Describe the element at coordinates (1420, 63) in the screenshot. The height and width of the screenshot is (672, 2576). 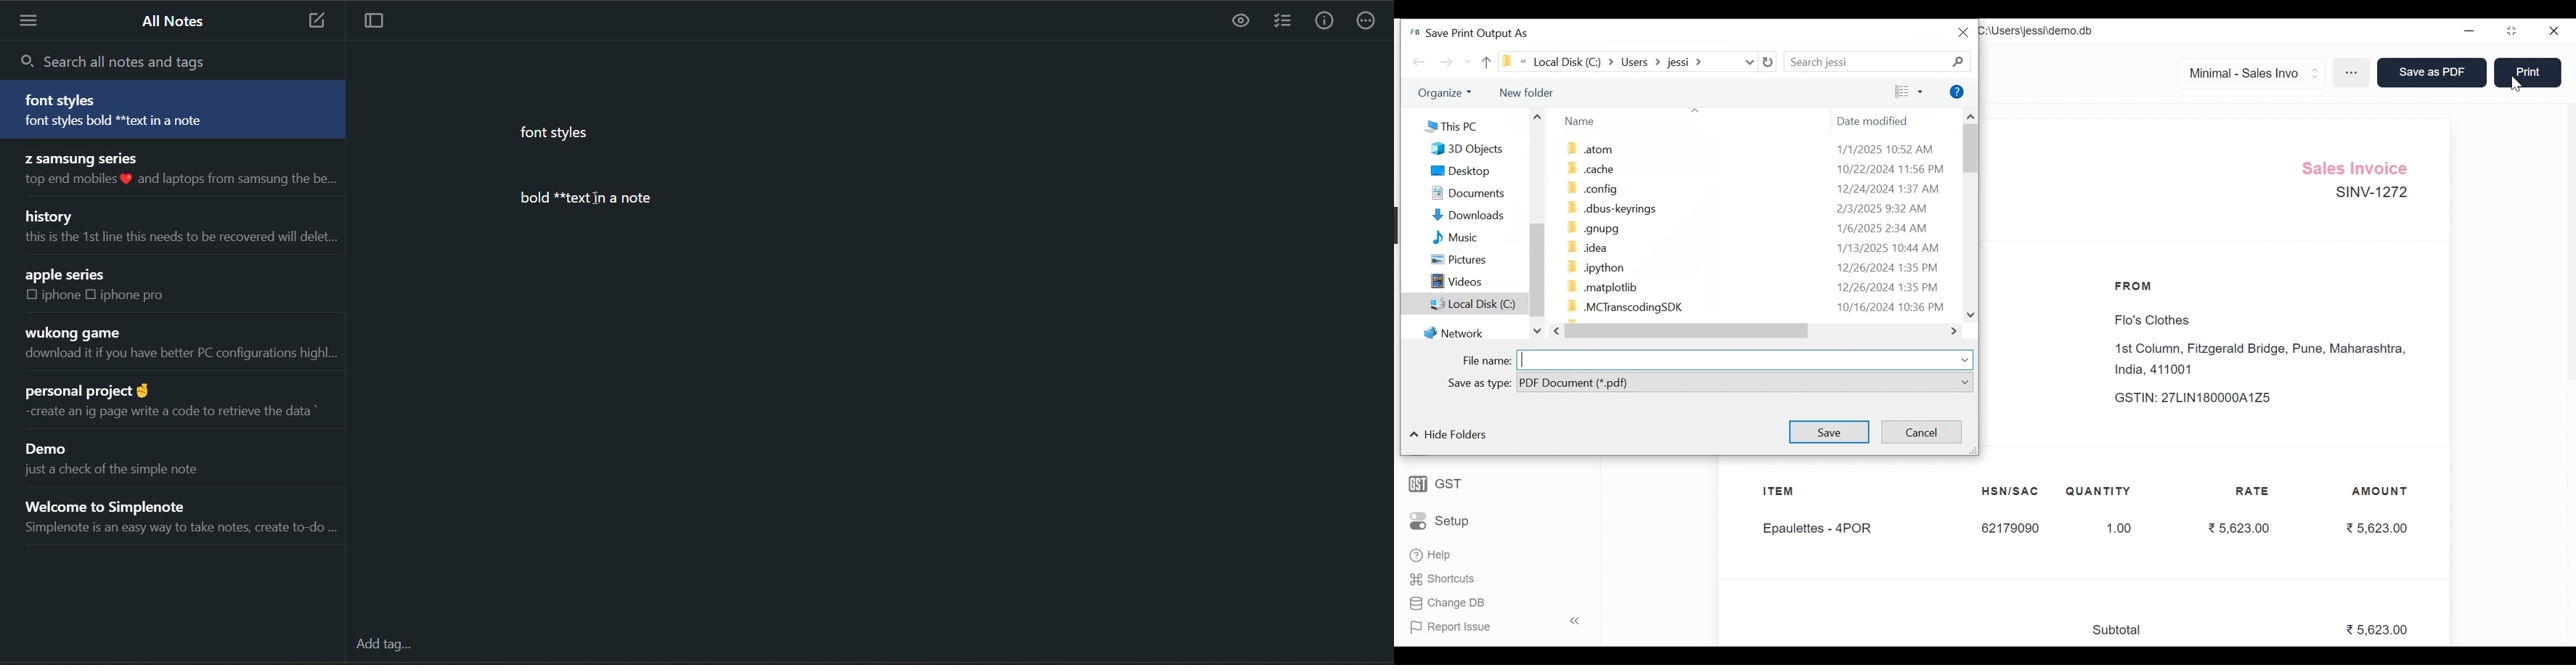
I see `Back` at that location.